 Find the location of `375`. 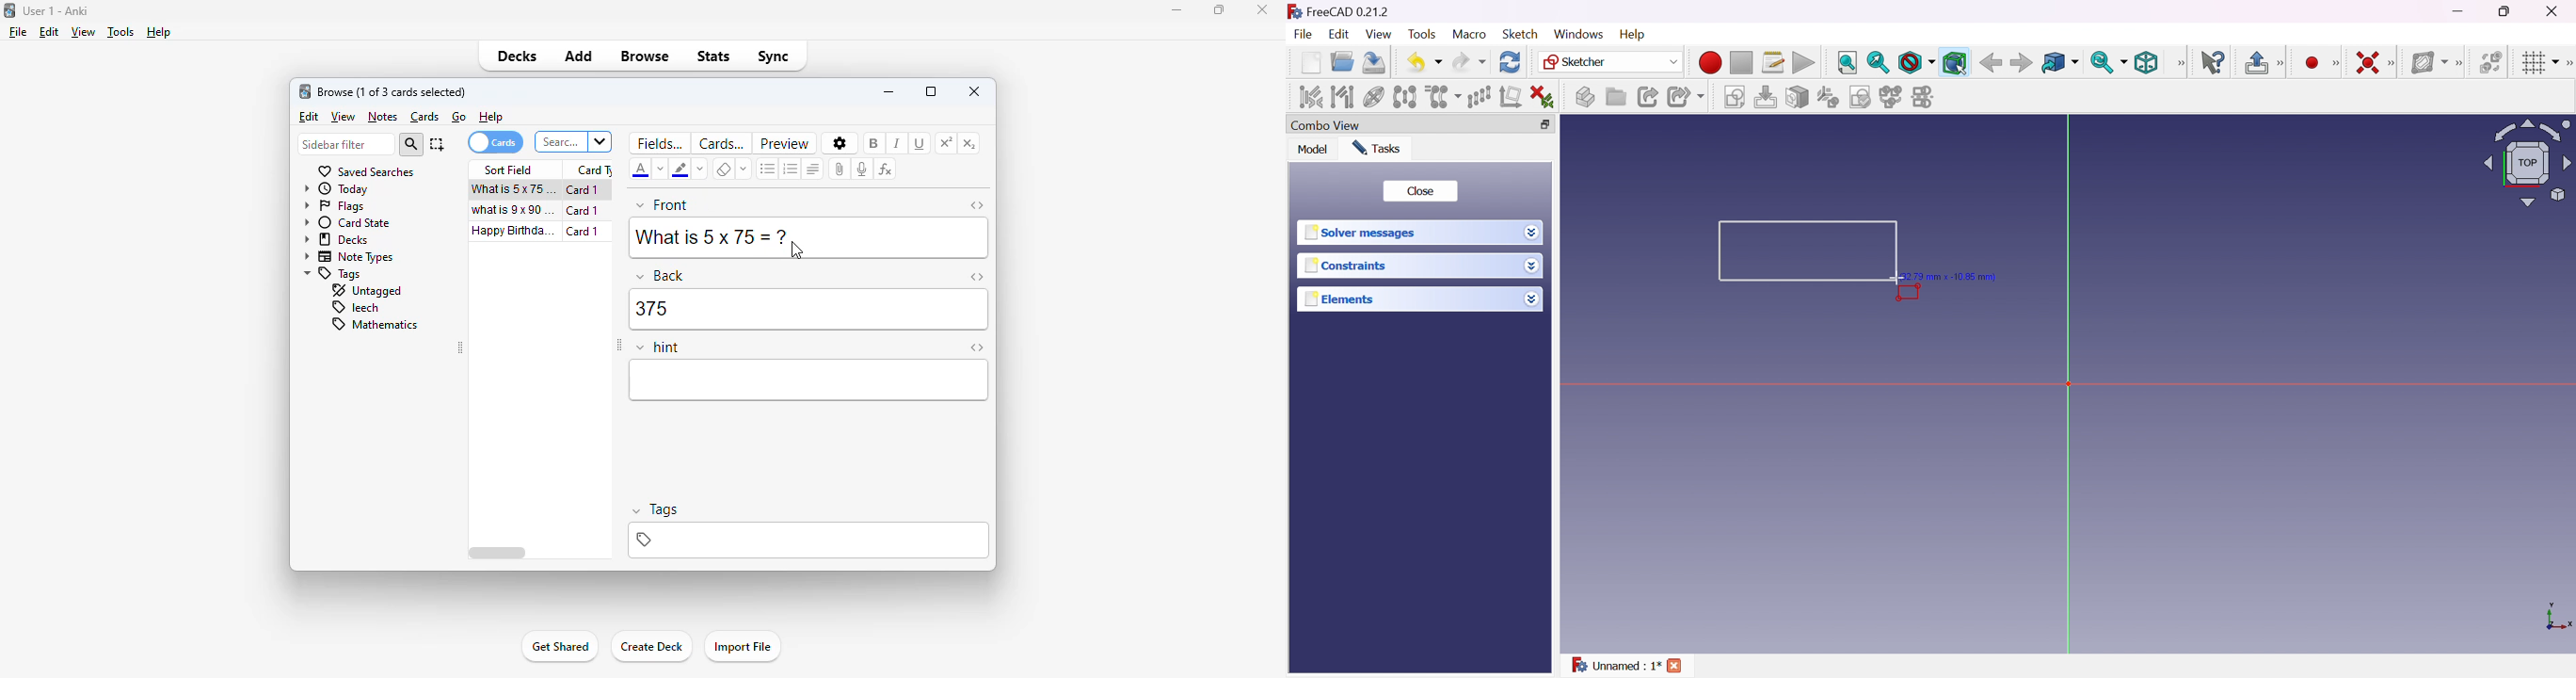

375 is located at coordinates (808, 310).